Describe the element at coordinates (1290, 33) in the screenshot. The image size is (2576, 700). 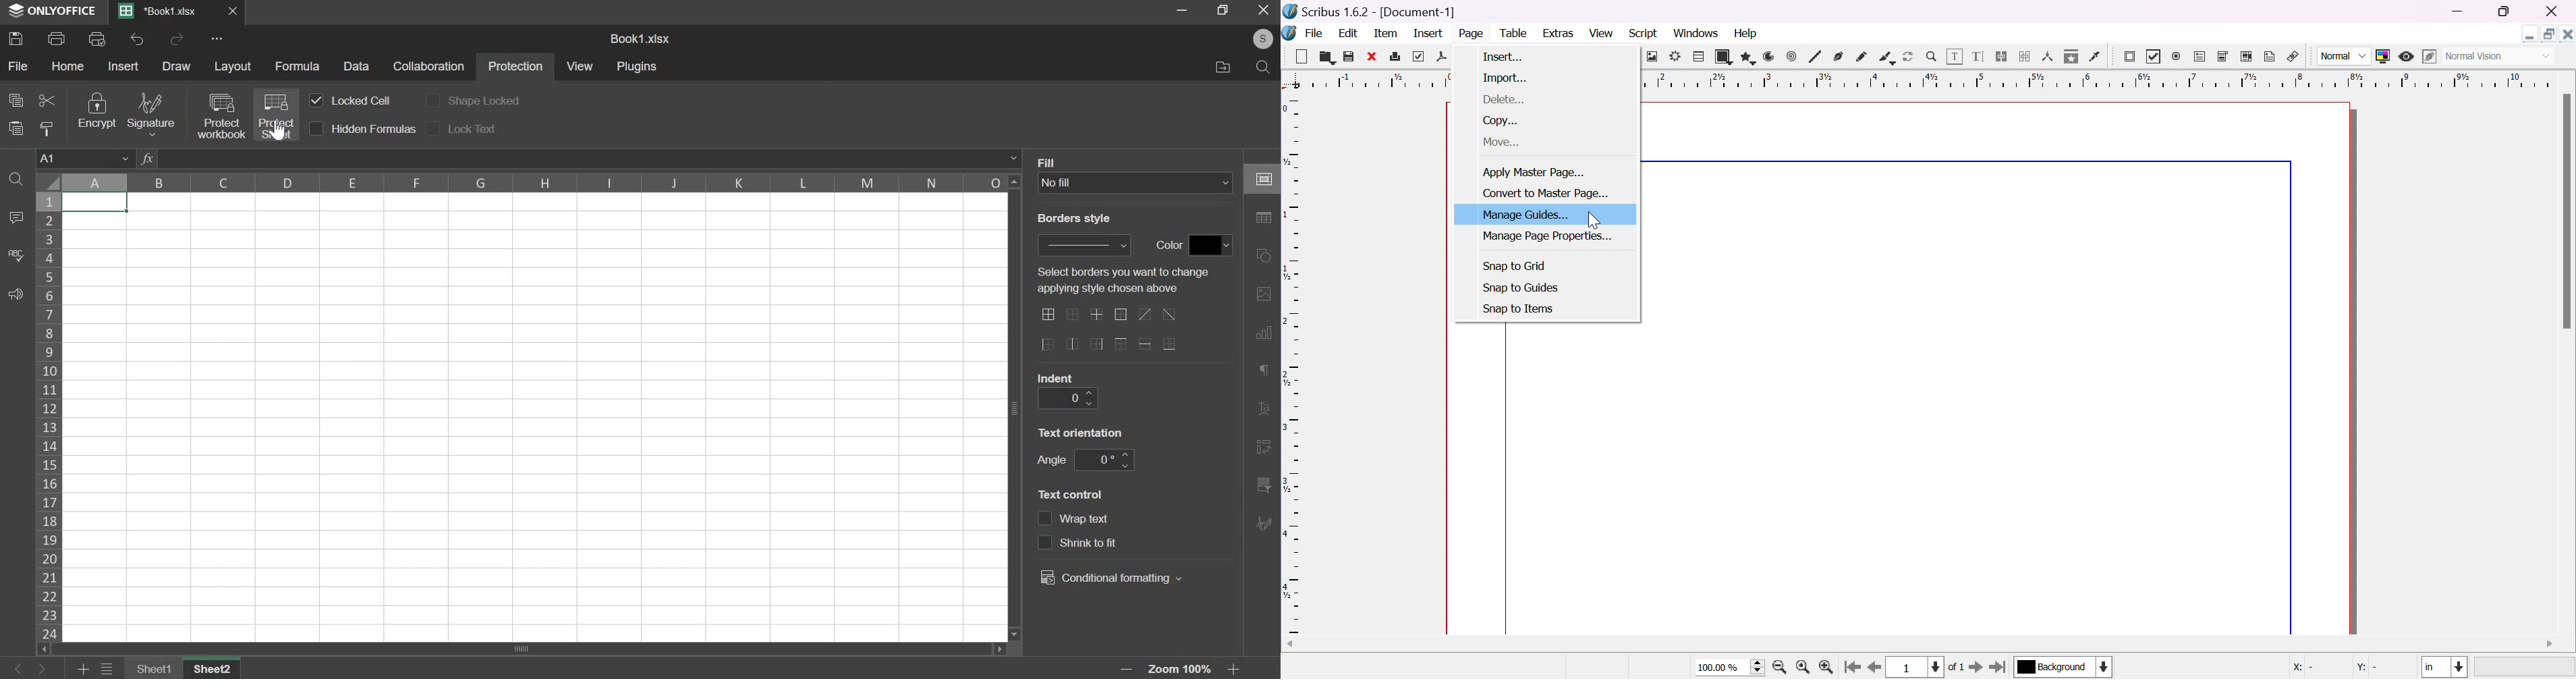
I see `Icon` at that location.